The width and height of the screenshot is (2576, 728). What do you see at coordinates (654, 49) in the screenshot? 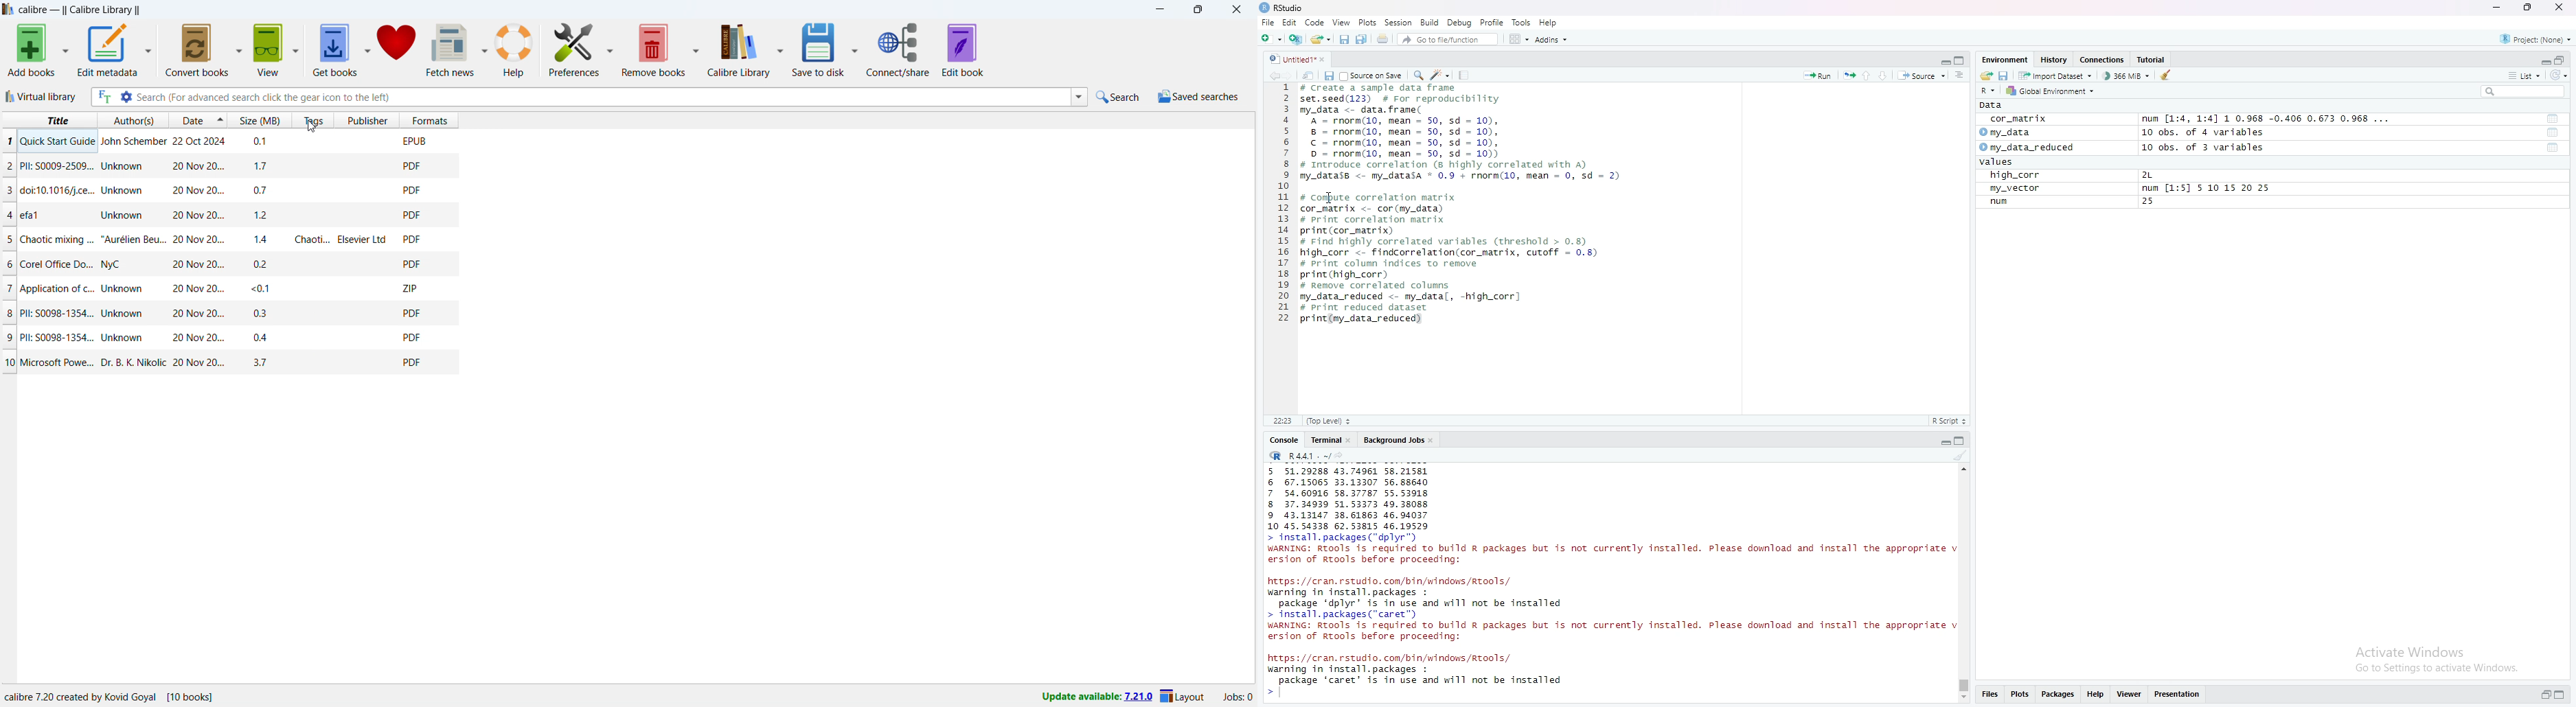
I see `remove books` at bounding box center [654, 49].